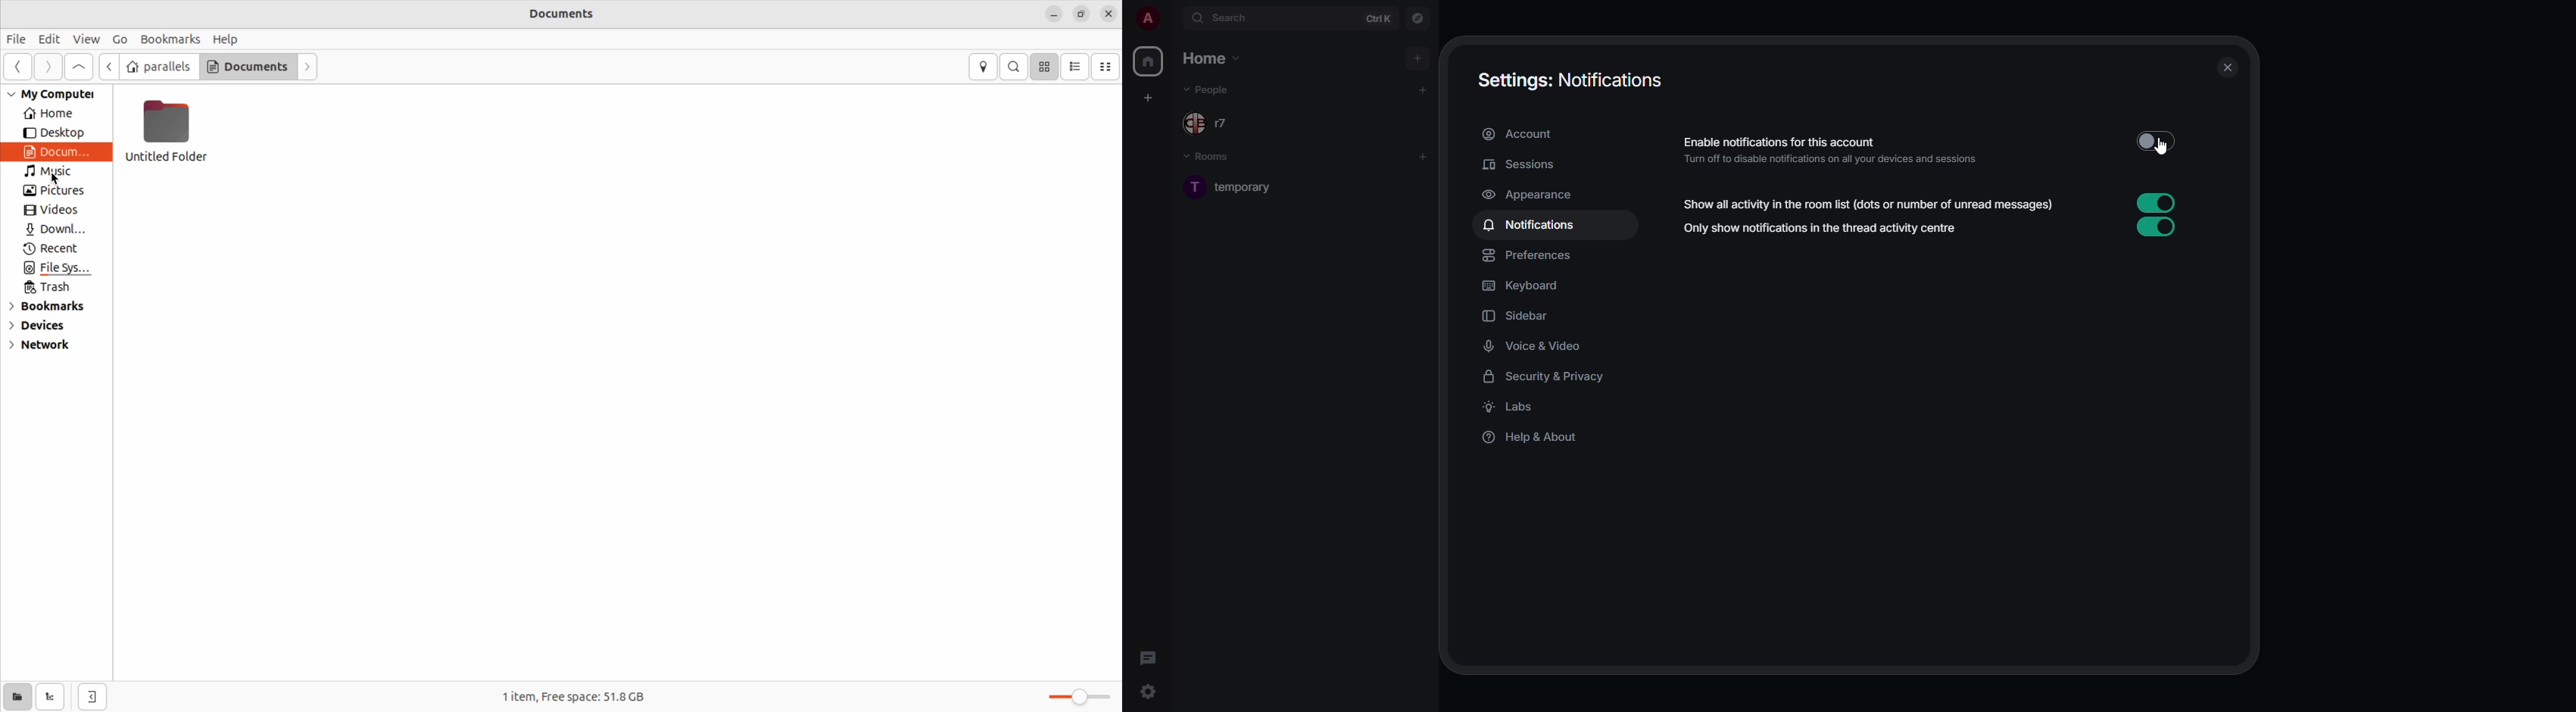 This screenshot has height=728, width=2576. What do you see at coordinates (1379, 17) in the screenshot?
I see `ctrl K` at bounding box center [1379, 17].